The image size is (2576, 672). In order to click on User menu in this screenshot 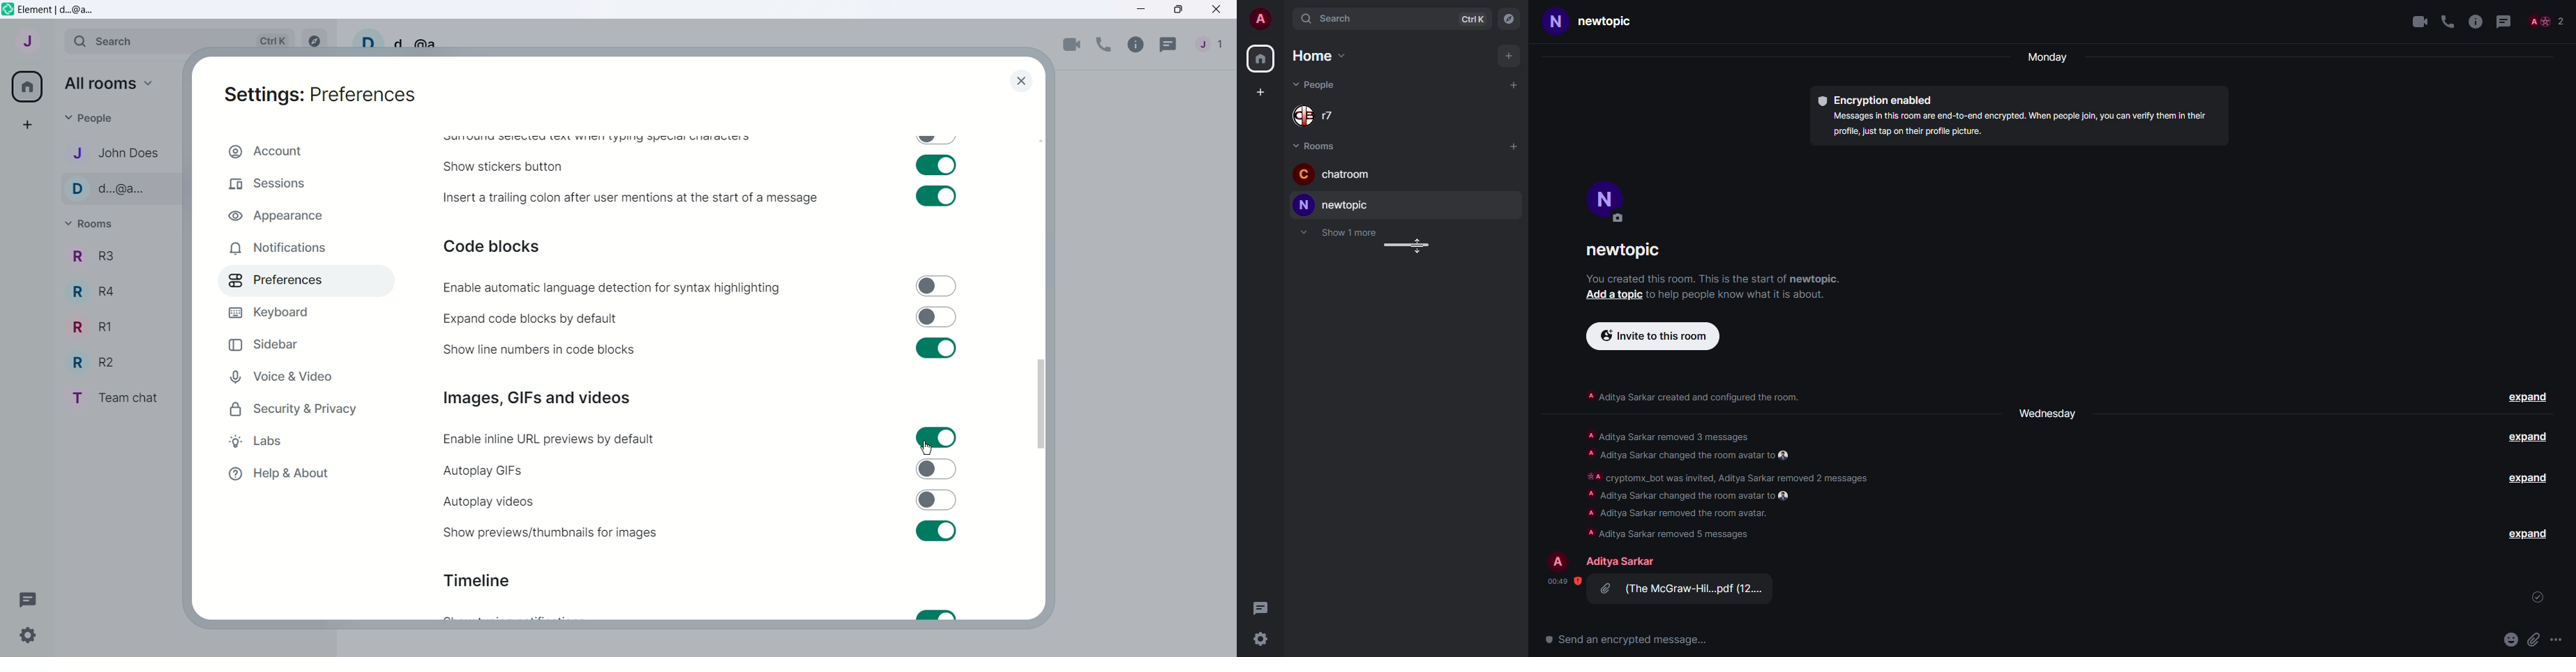, I will do `click(28, 39)`.